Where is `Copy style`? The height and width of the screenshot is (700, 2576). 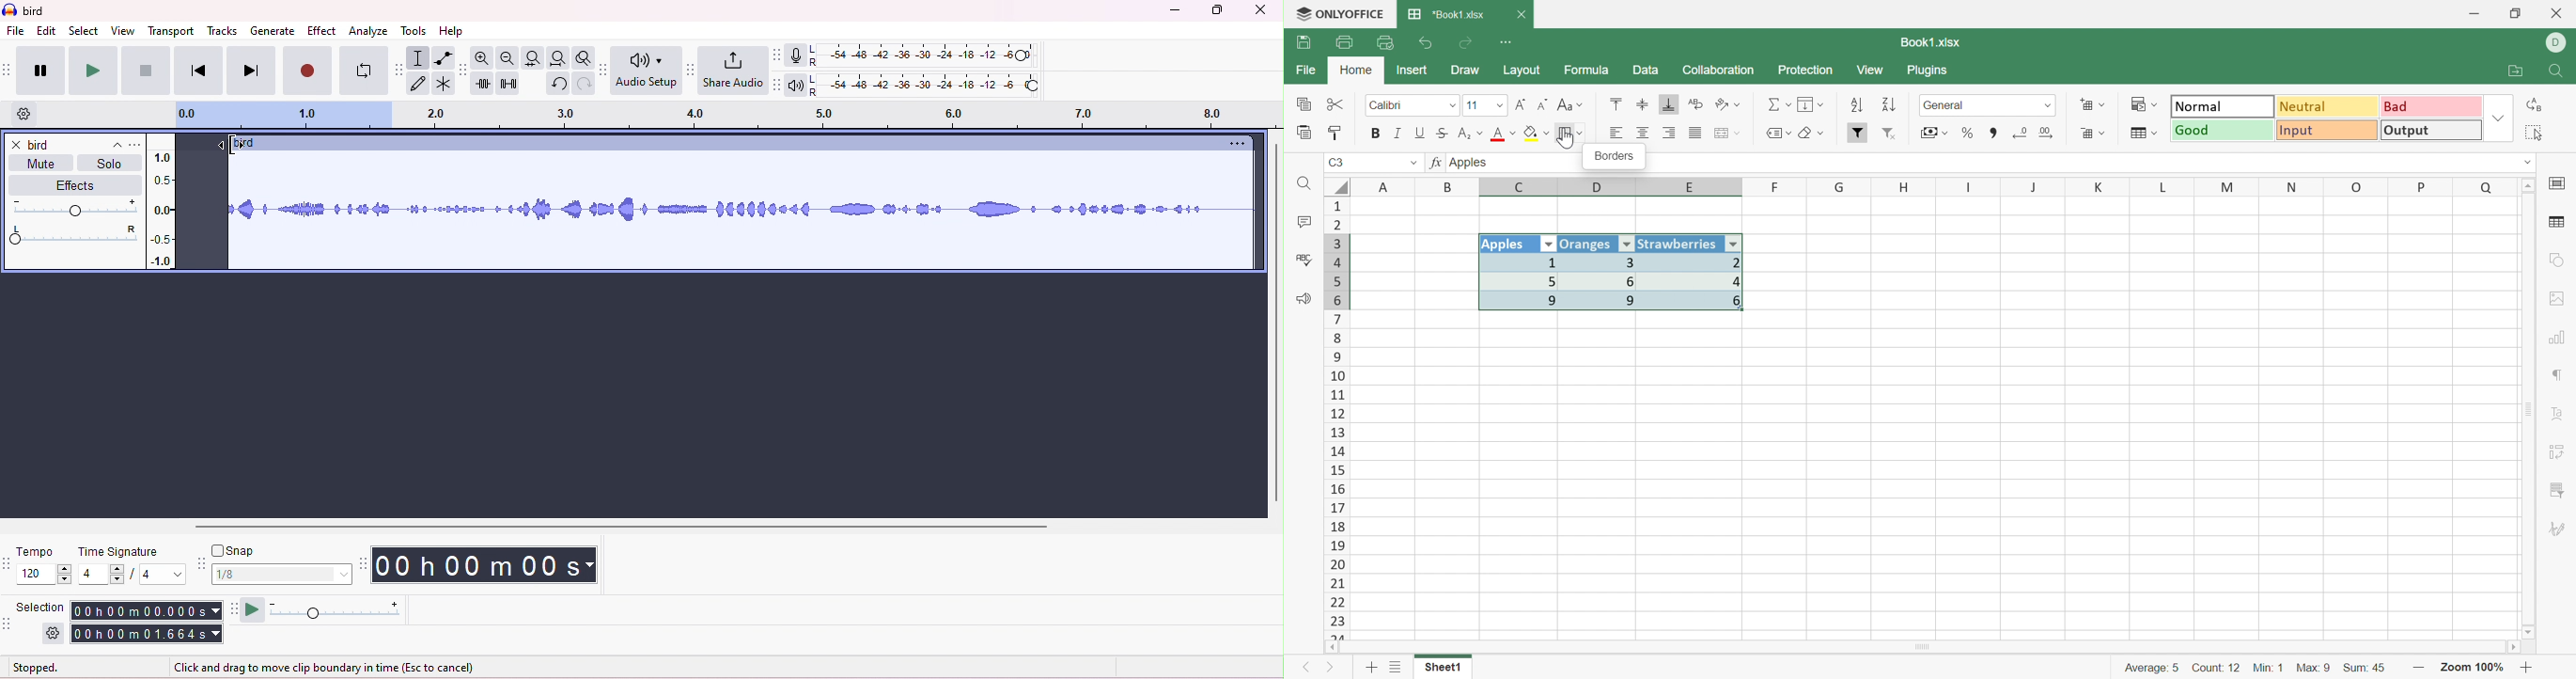
Copy style is located at coordinates (1337, 131).